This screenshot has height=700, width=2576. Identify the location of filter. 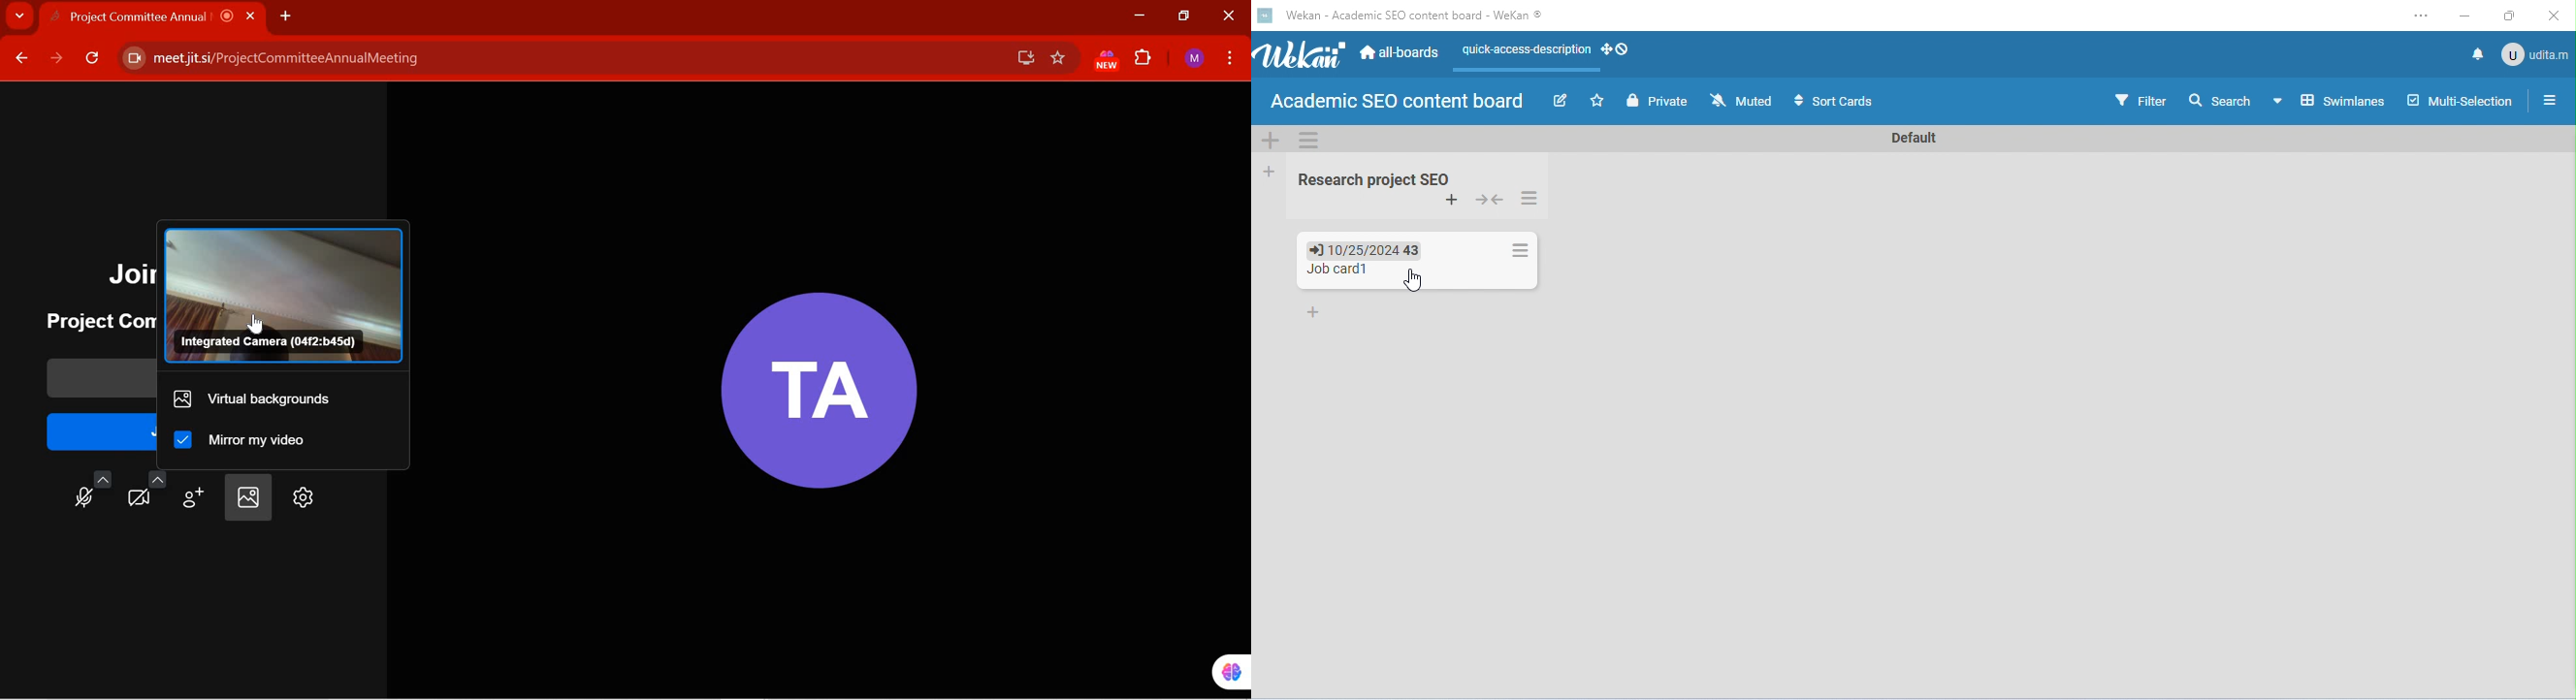
(2141, 100).